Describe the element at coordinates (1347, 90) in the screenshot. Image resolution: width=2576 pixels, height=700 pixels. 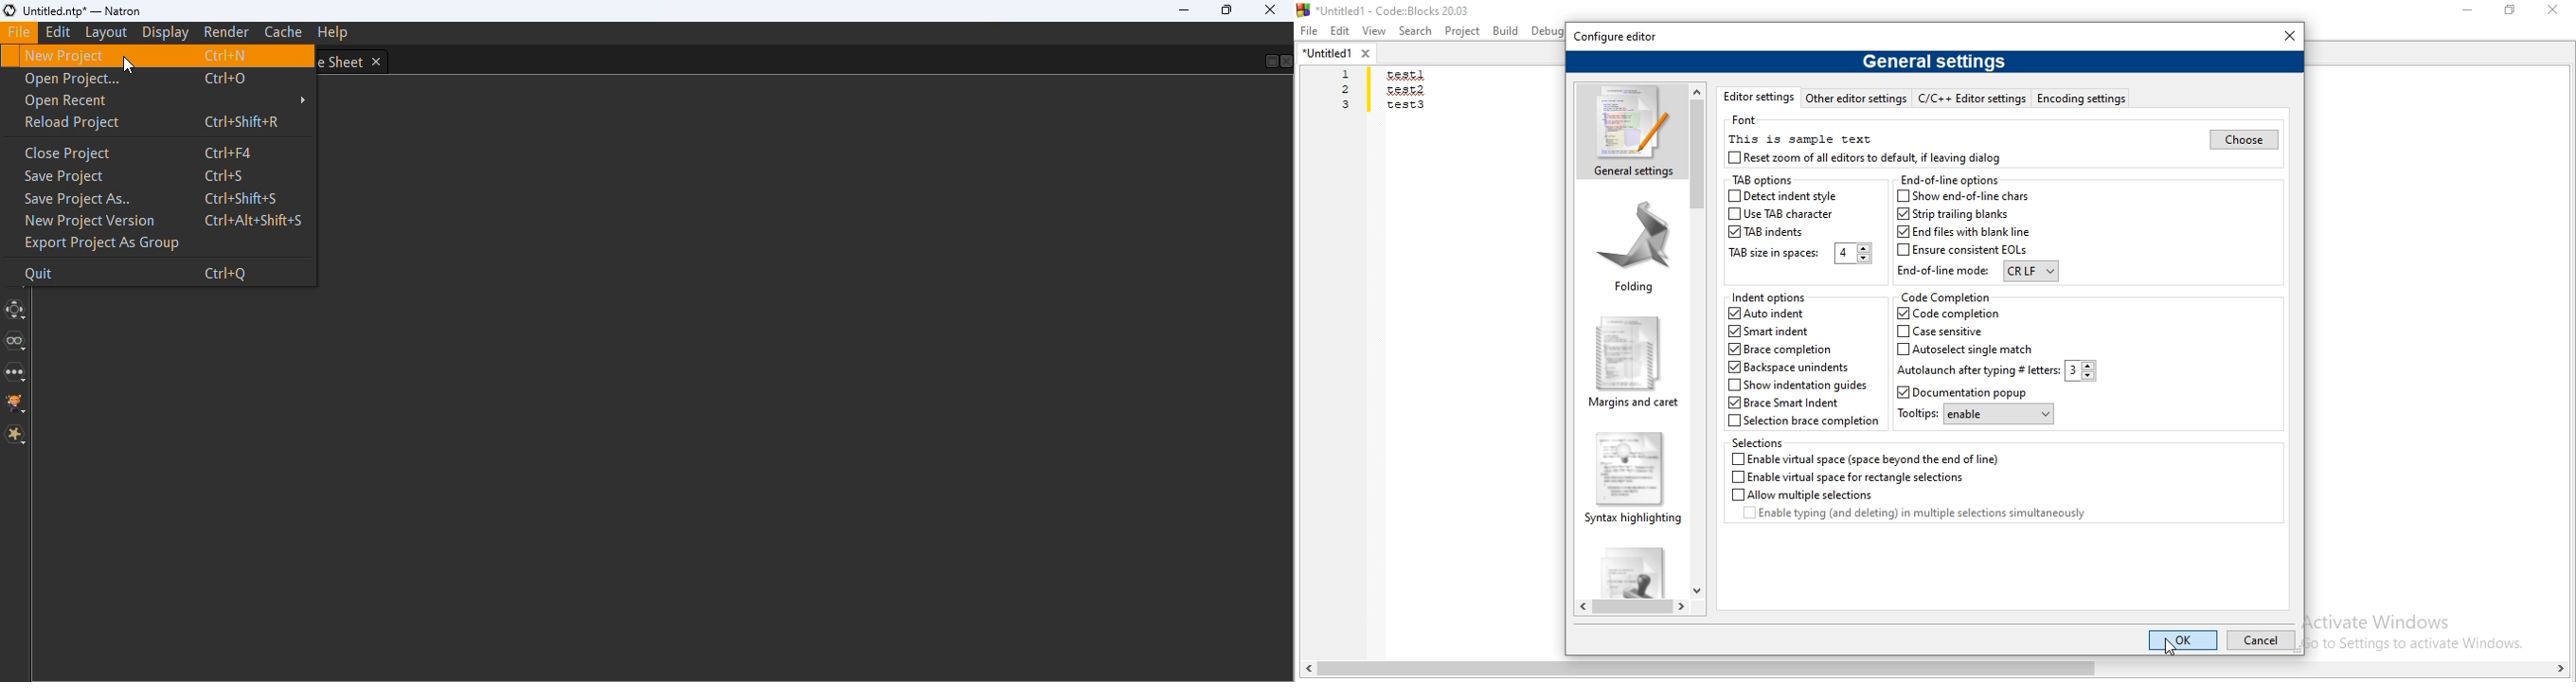
I see `1 2 3` at that location.